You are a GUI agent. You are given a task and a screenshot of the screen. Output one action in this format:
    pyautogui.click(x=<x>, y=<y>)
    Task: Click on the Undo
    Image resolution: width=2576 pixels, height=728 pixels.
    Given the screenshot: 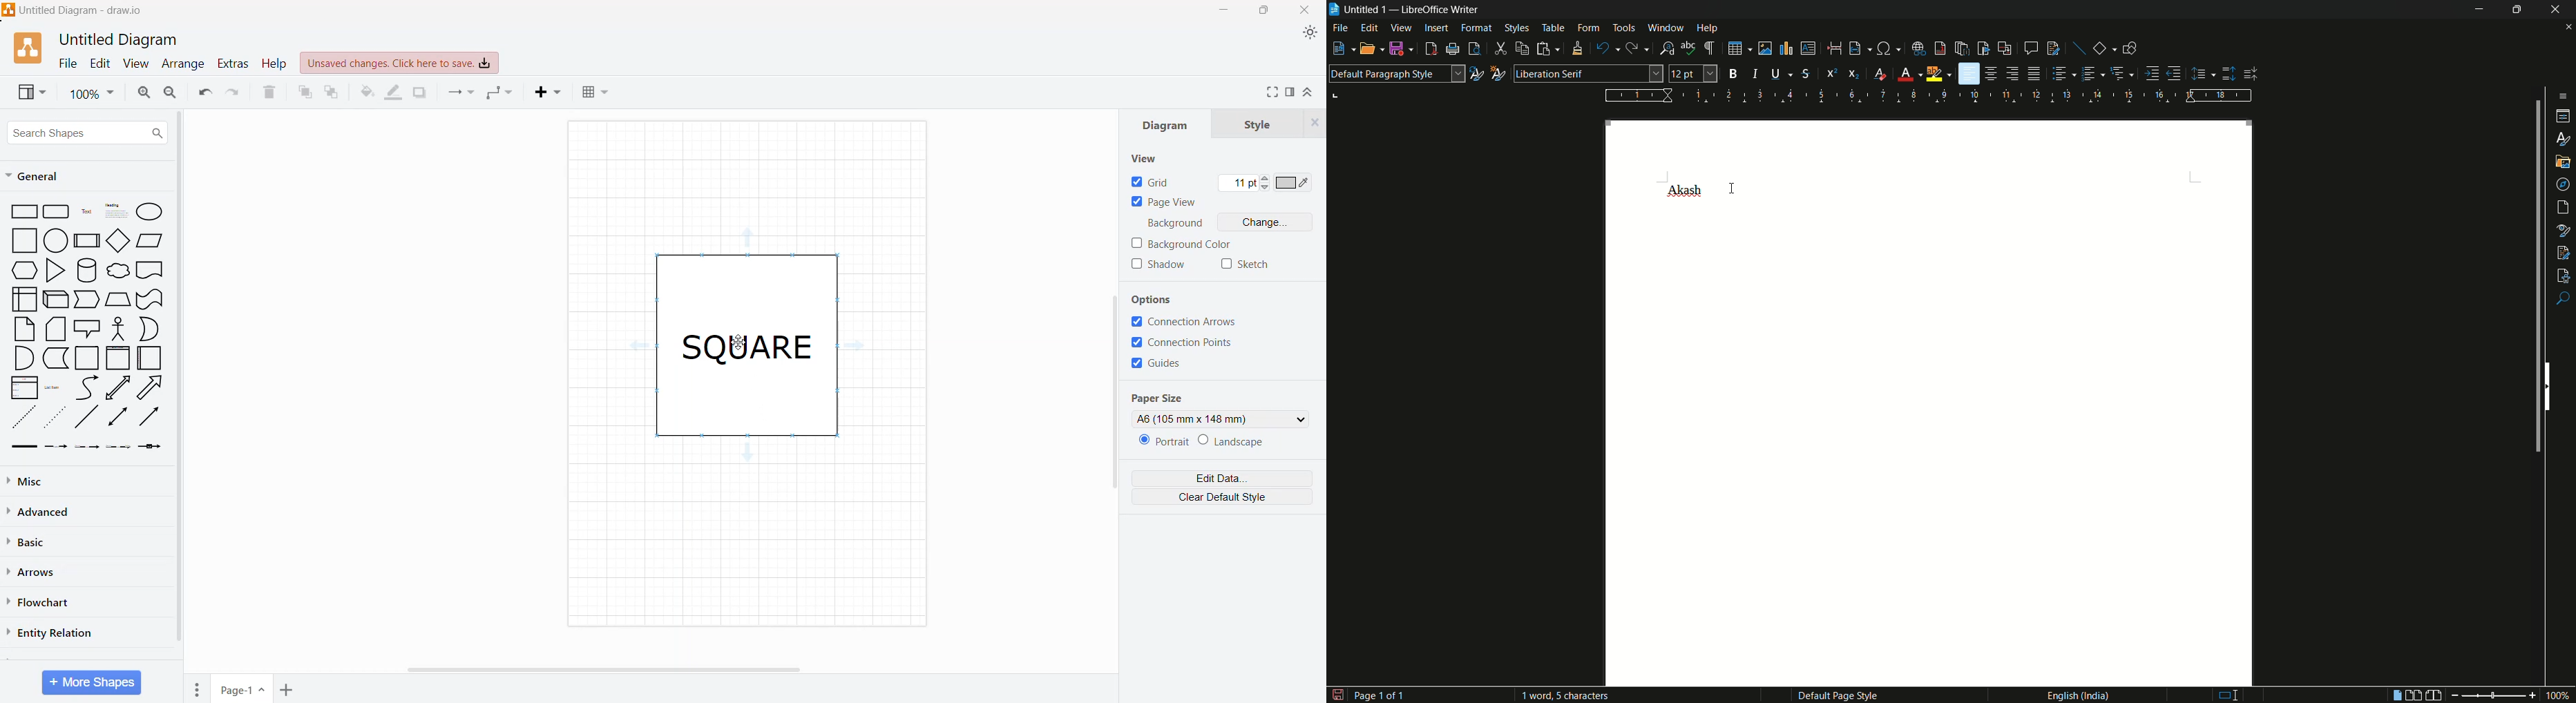 What is the action you would take?
    pyautogui.click(x=204, y=91)
    